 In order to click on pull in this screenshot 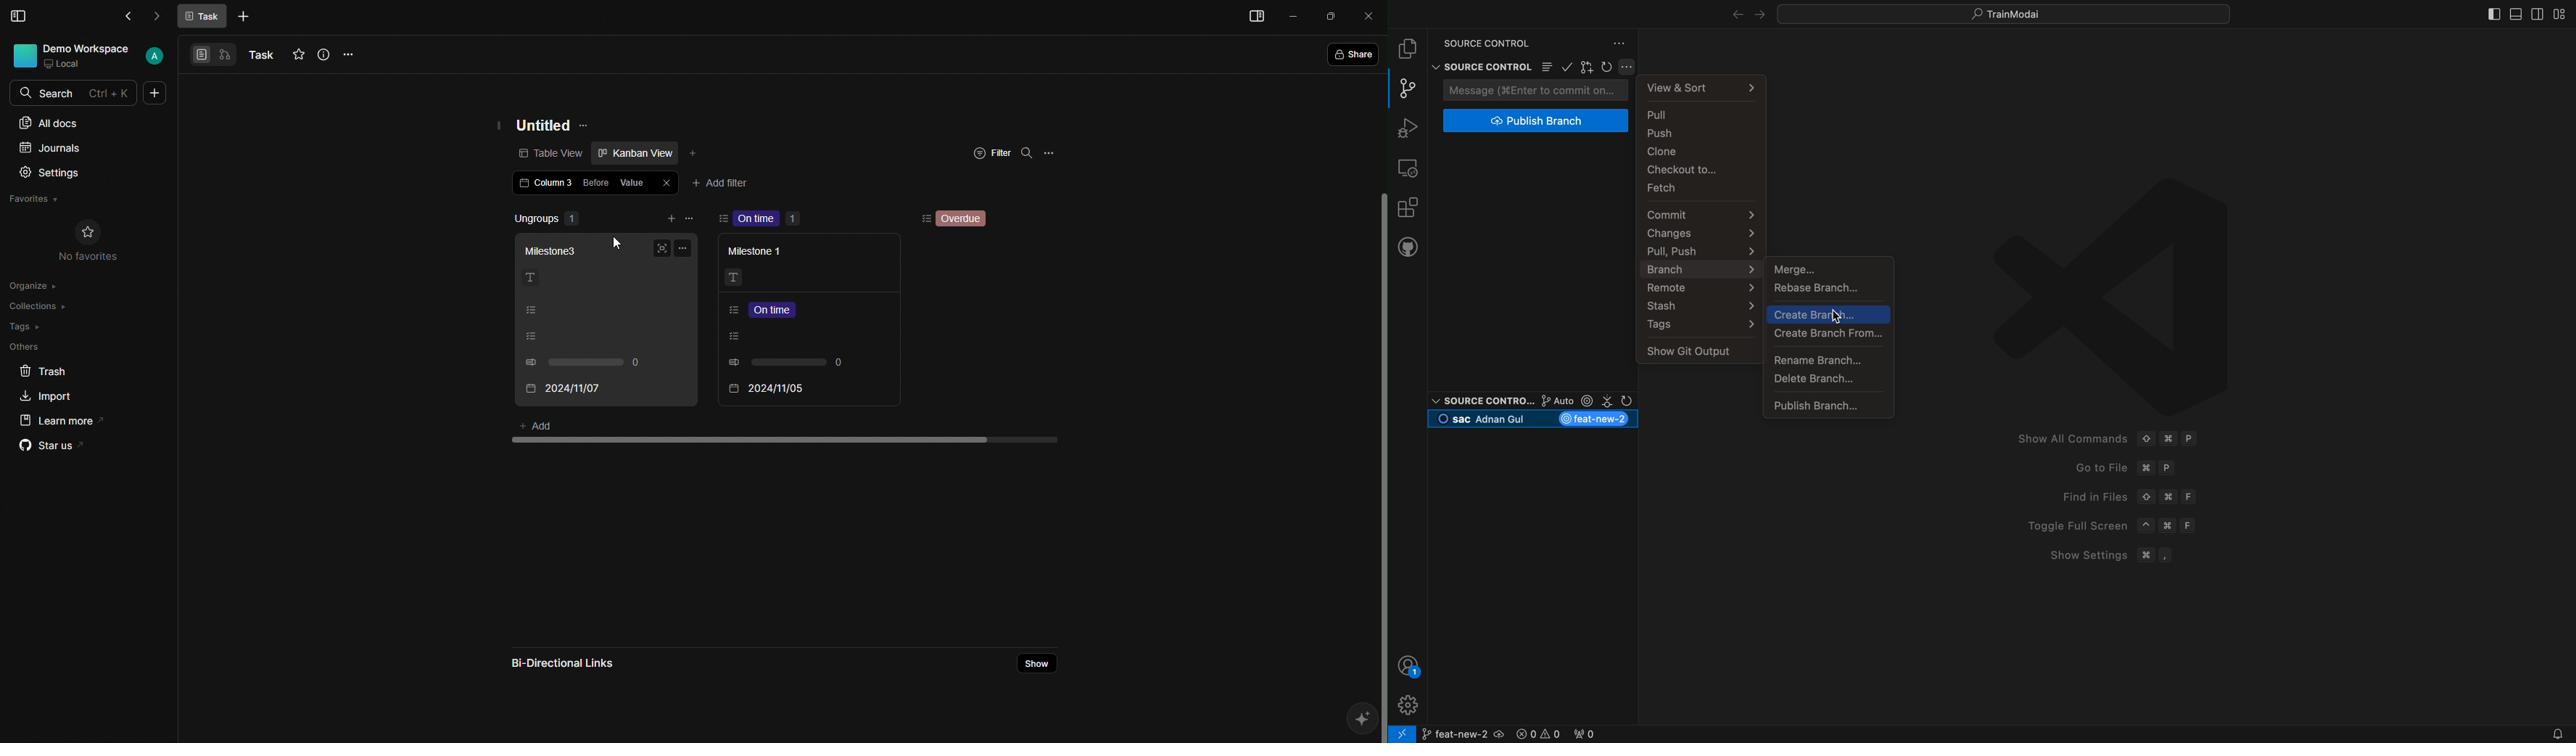, I will do `click(1705, 114)`.